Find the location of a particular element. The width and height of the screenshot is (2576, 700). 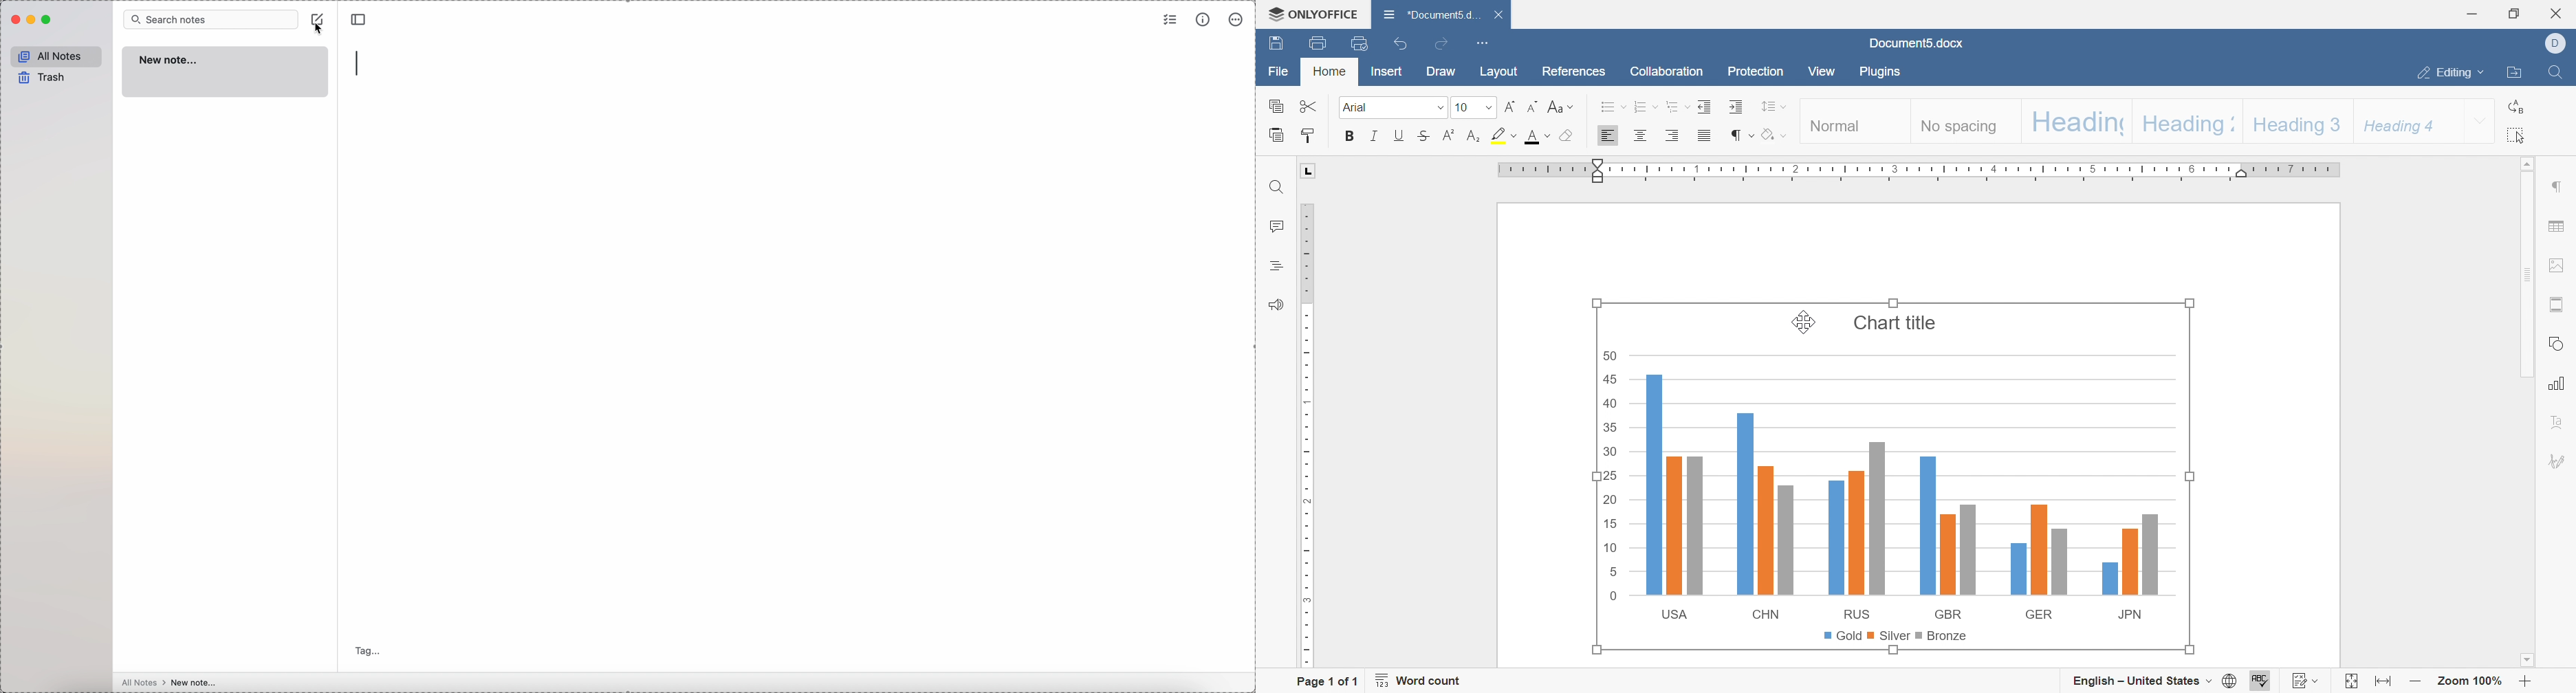

paste is located at coordinates (1276, 135).